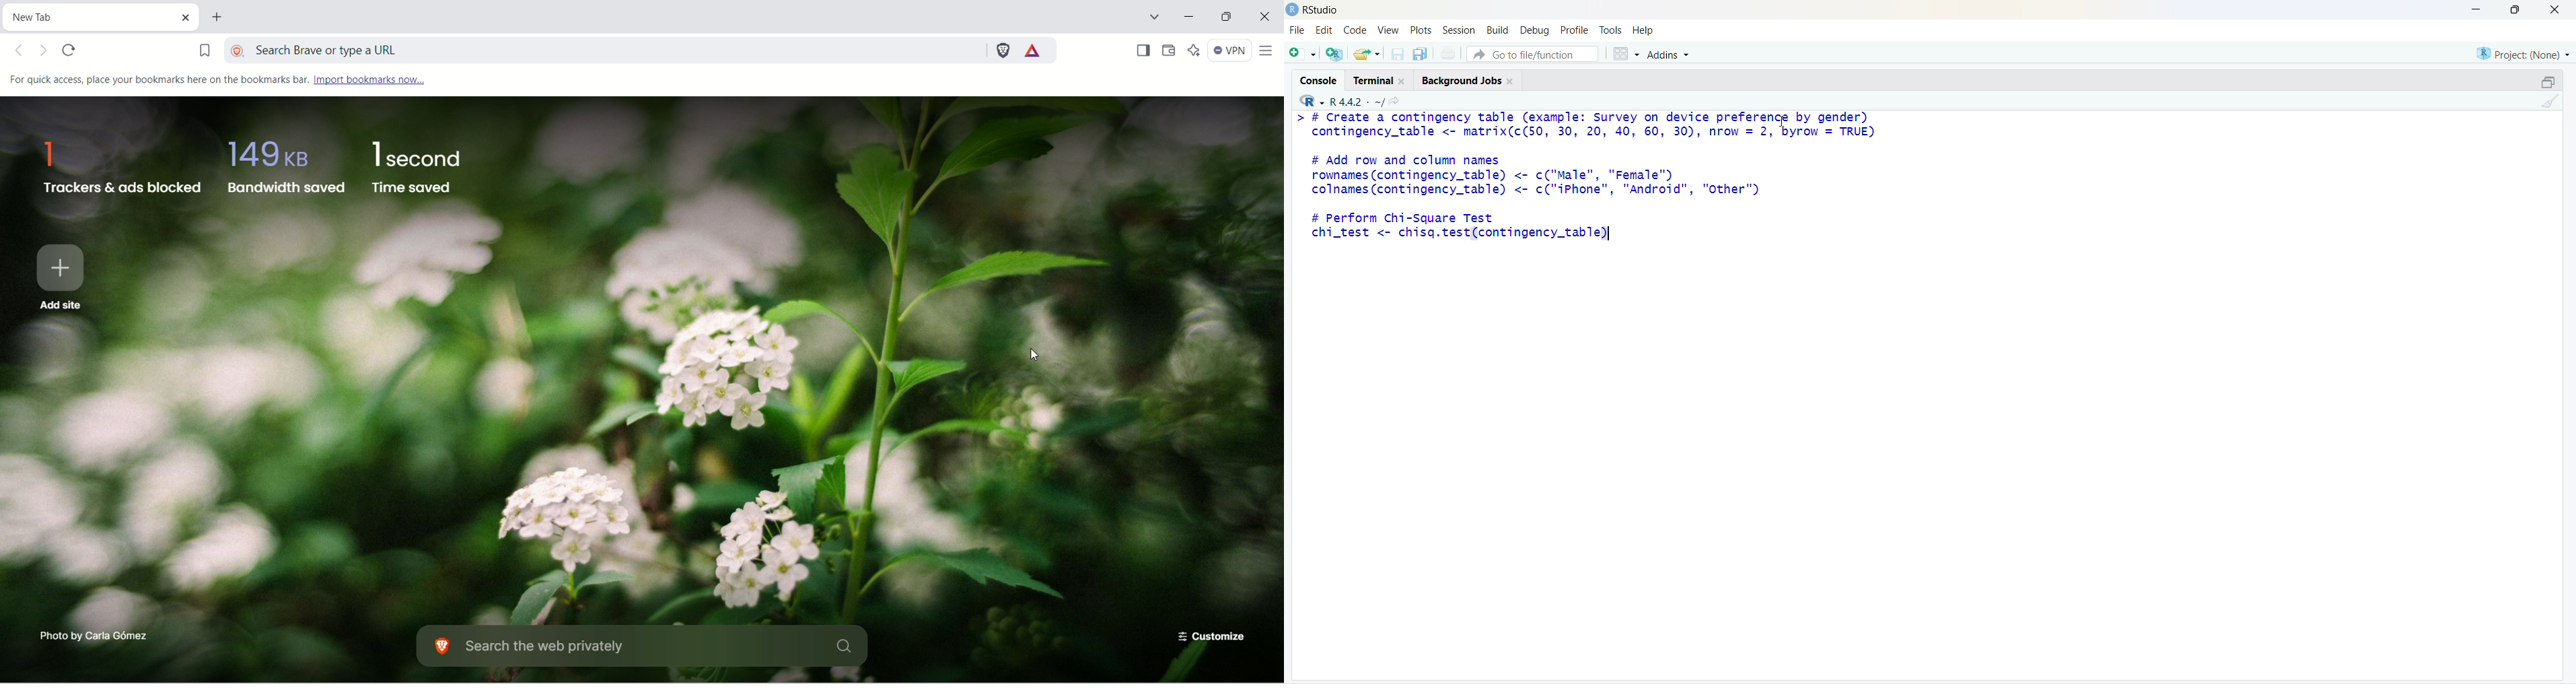 This screenshot has height=700, width=2576. I want to click on project (none), so click(2523, 55).